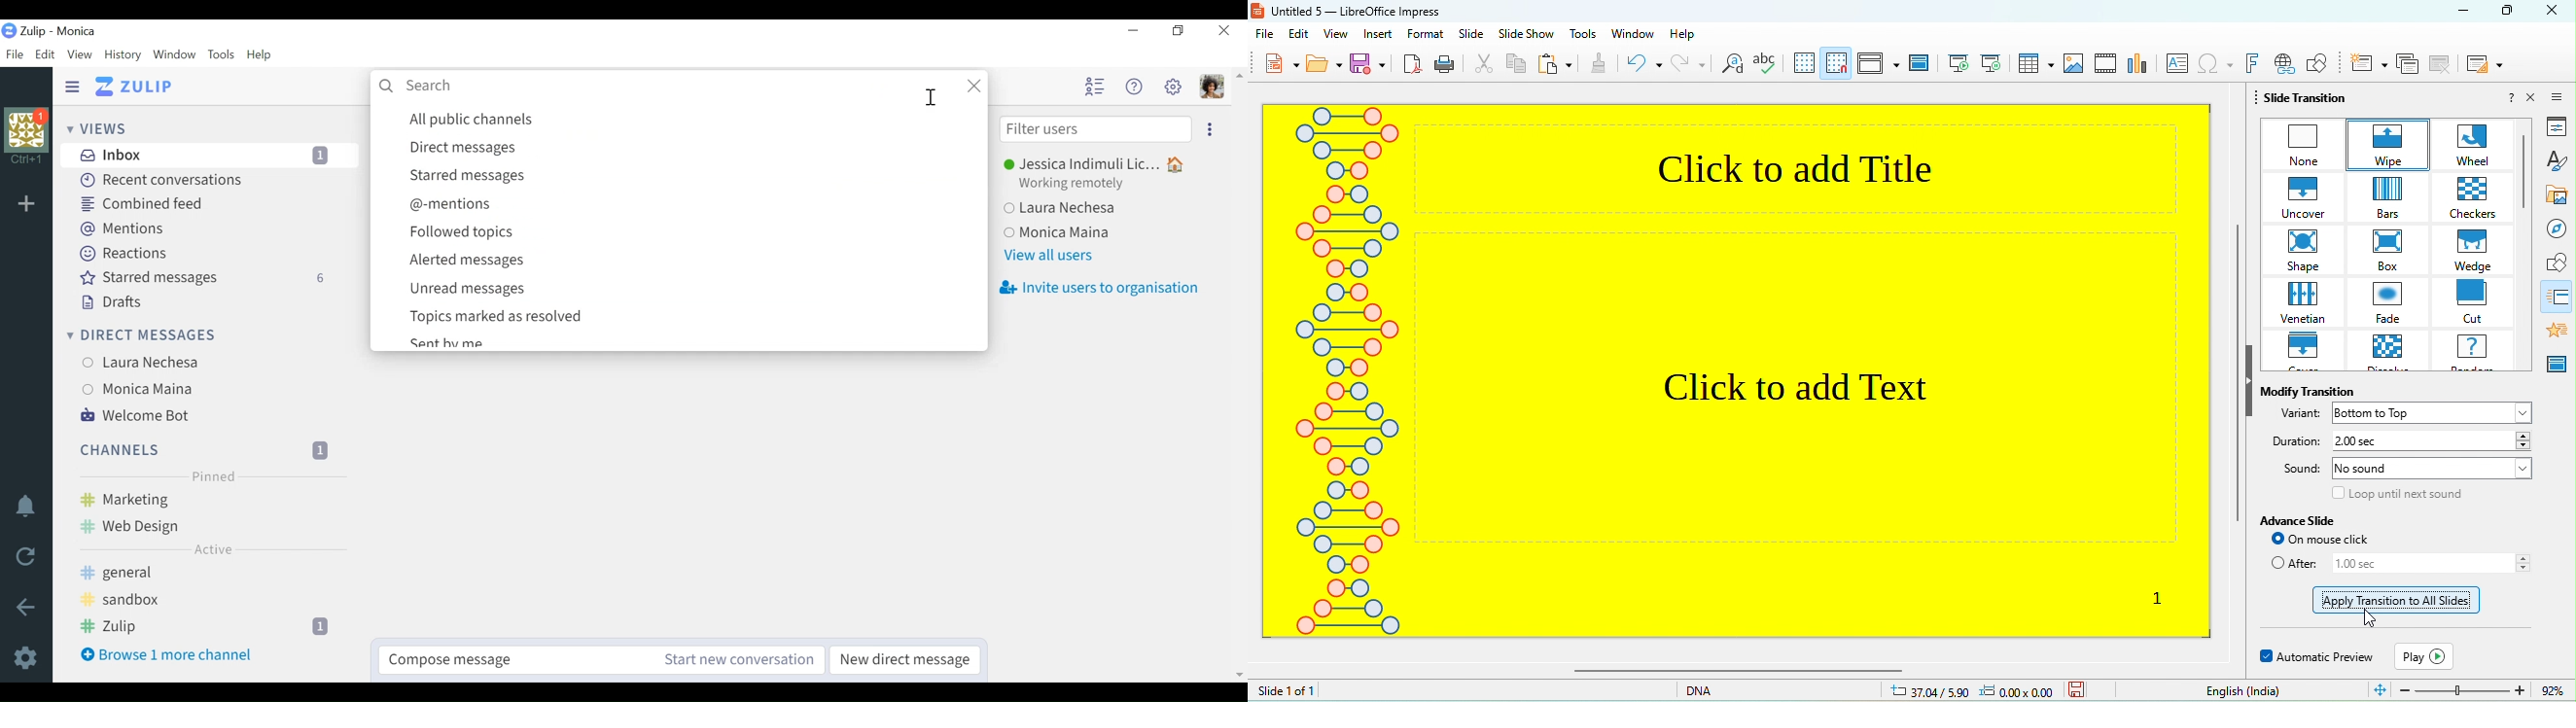 The height and width of the screenshot is (728, 2576). What do you see at coordinates (75, 84) in the screenshot?
I see `Hide` at bounding box center [75, 84].